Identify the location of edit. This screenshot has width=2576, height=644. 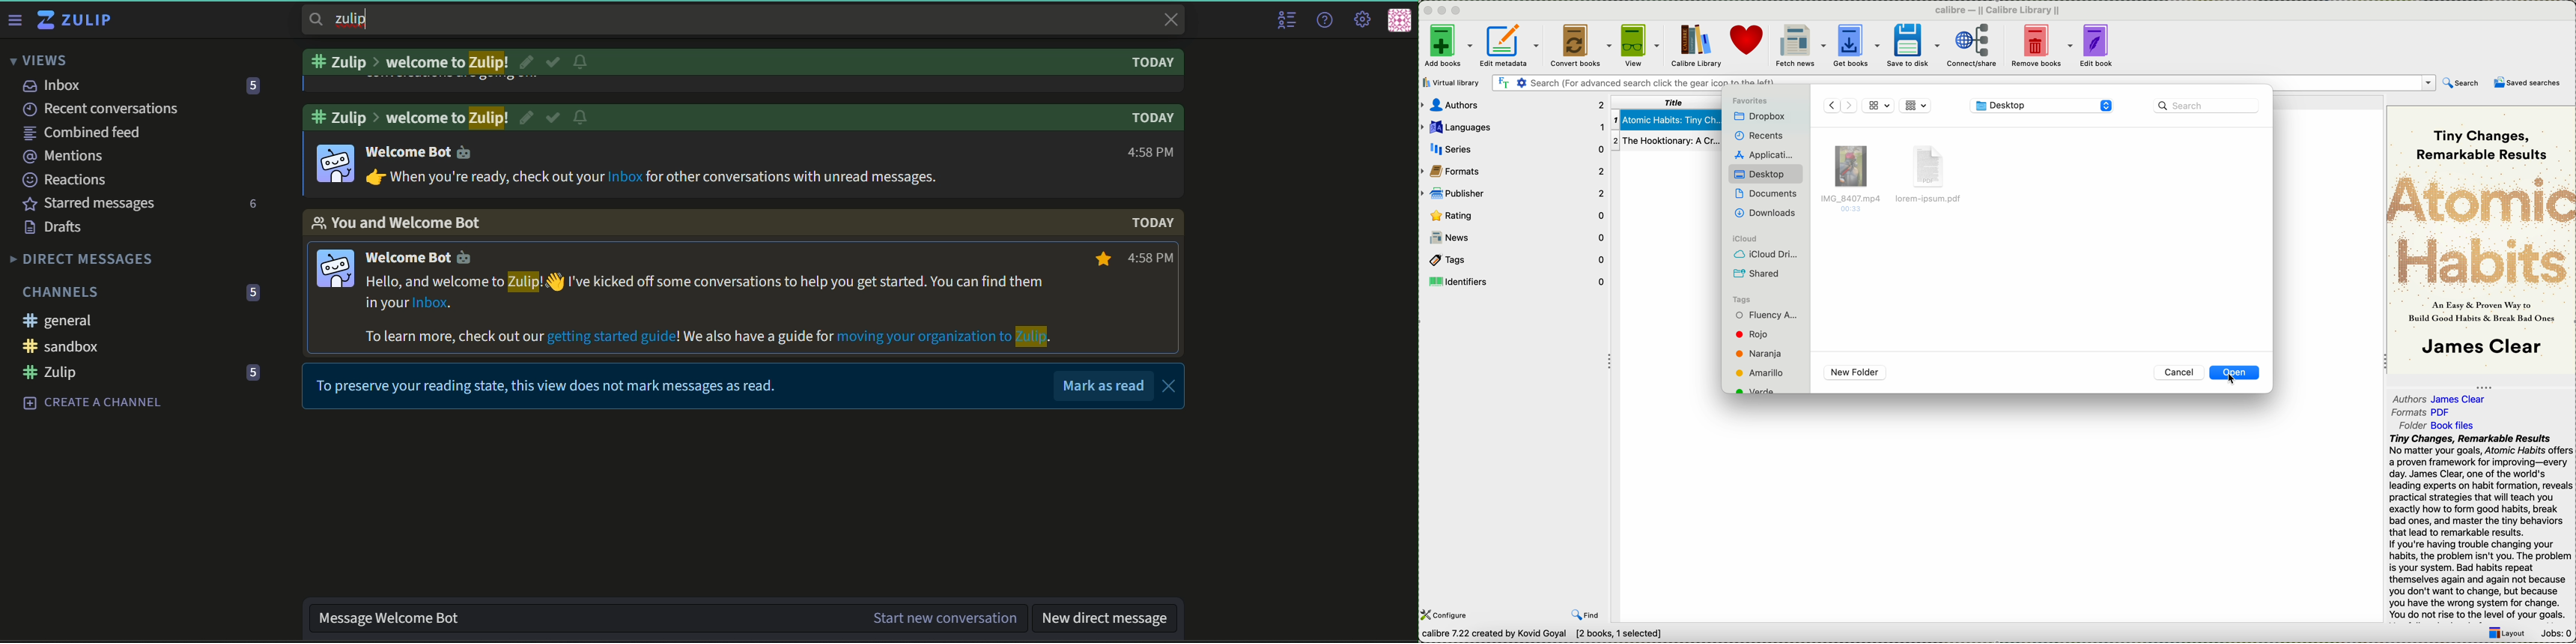
(526, 117).